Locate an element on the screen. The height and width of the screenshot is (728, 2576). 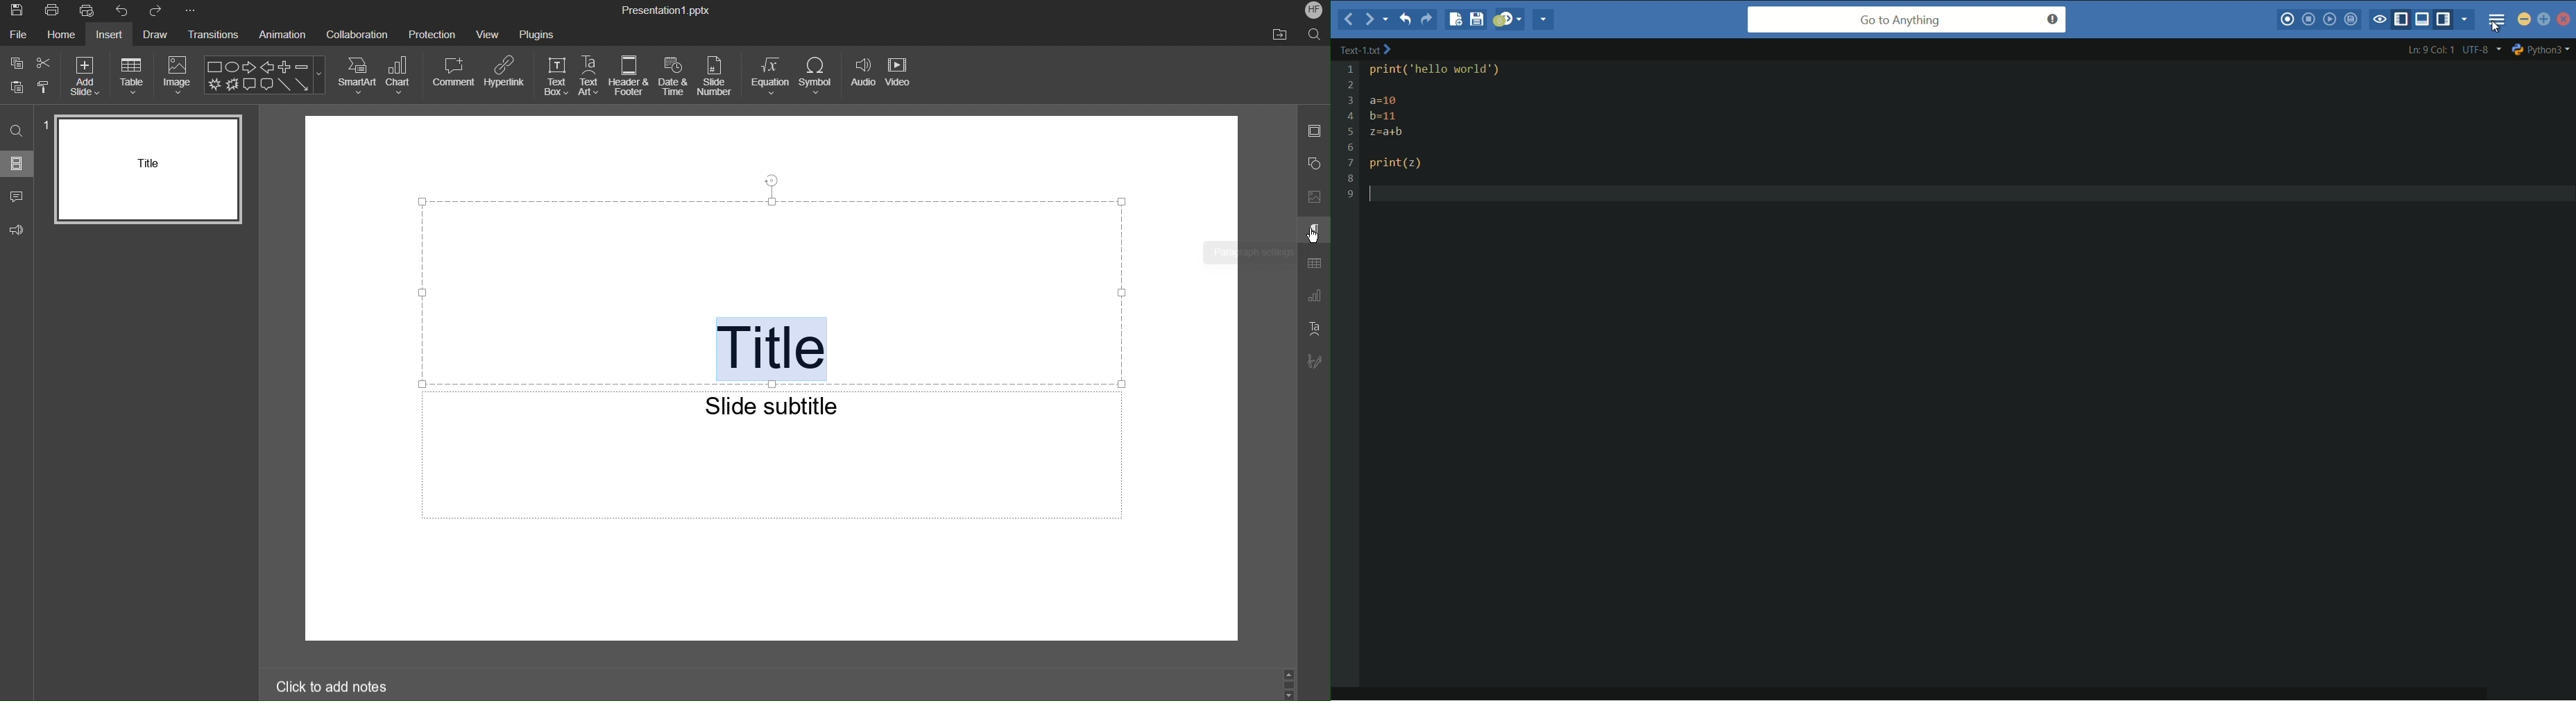
Plugins is located at coordinates (536, 35).